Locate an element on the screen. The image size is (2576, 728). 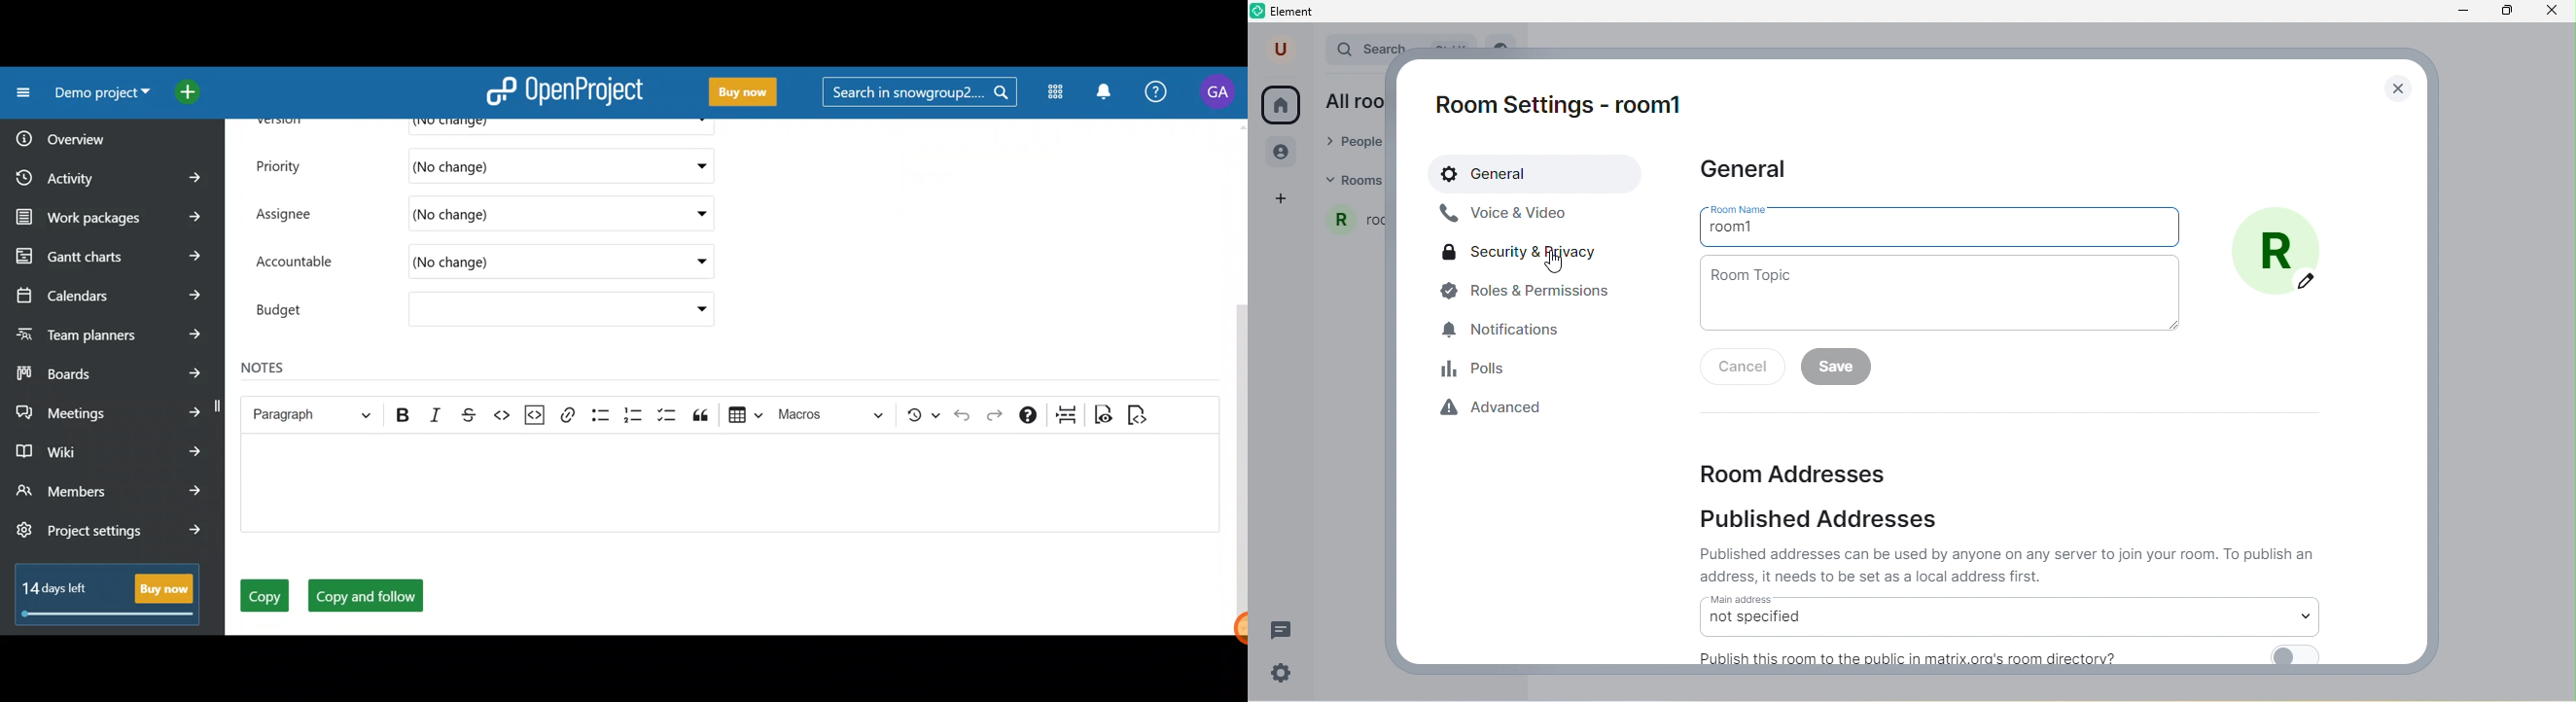
Budget is located at coordinates (480, 311).